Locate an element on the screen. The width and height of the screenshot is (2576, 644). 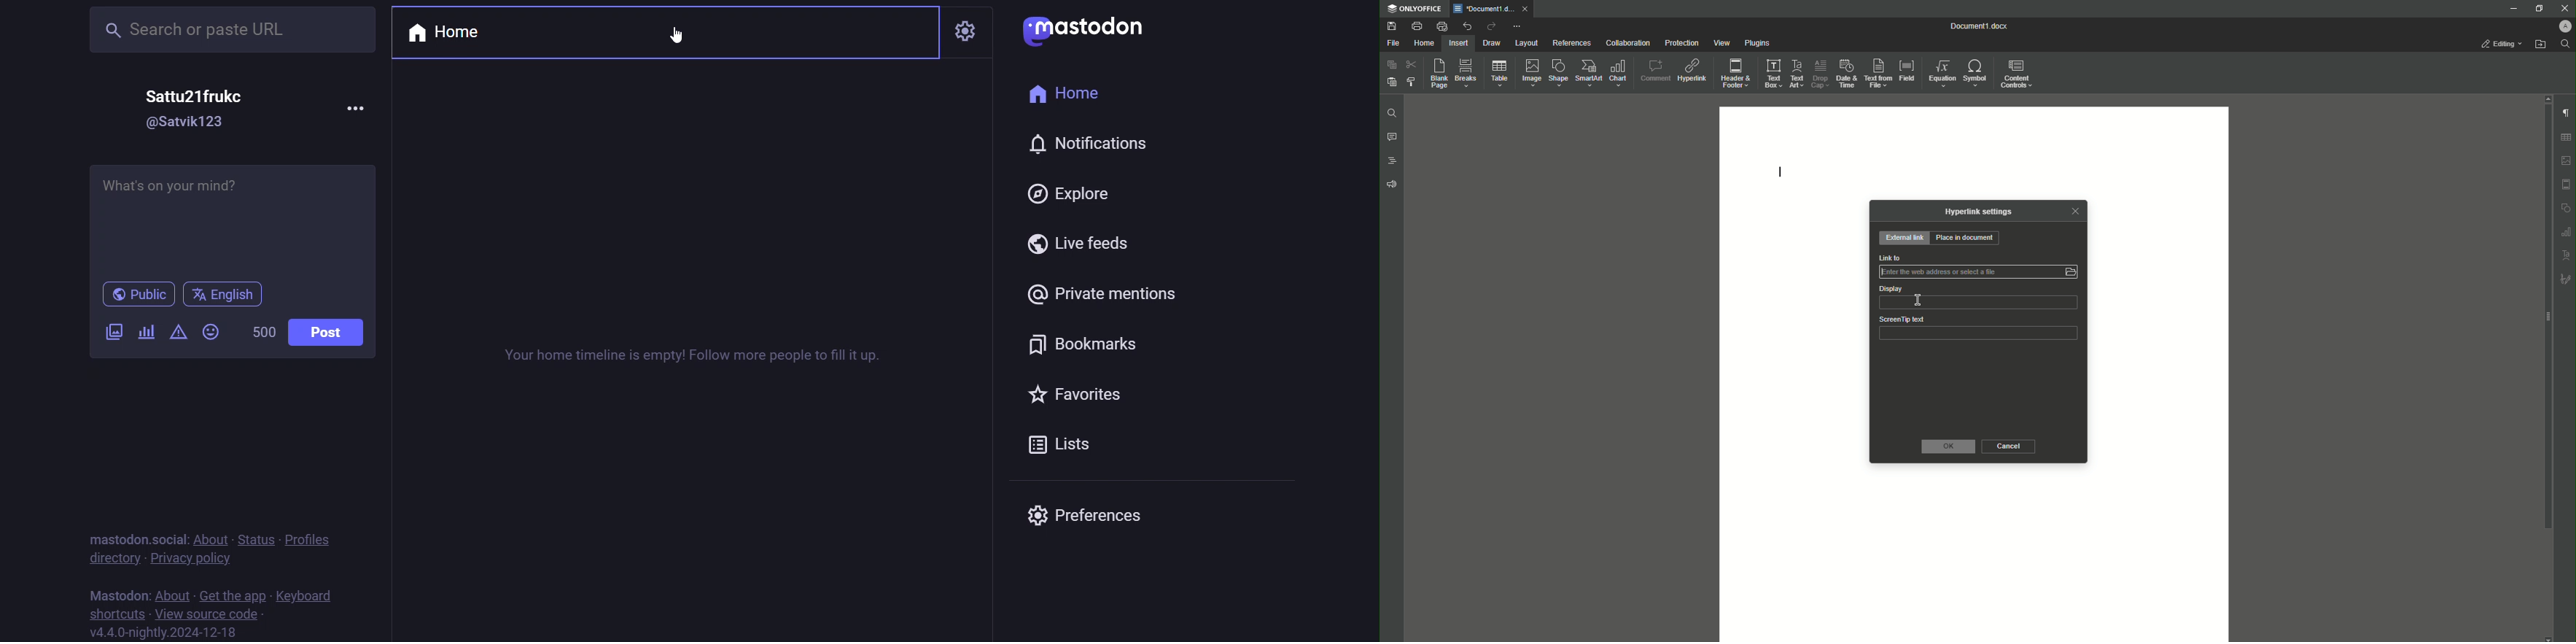
Quick Print is located at coordinates (1442, 26).